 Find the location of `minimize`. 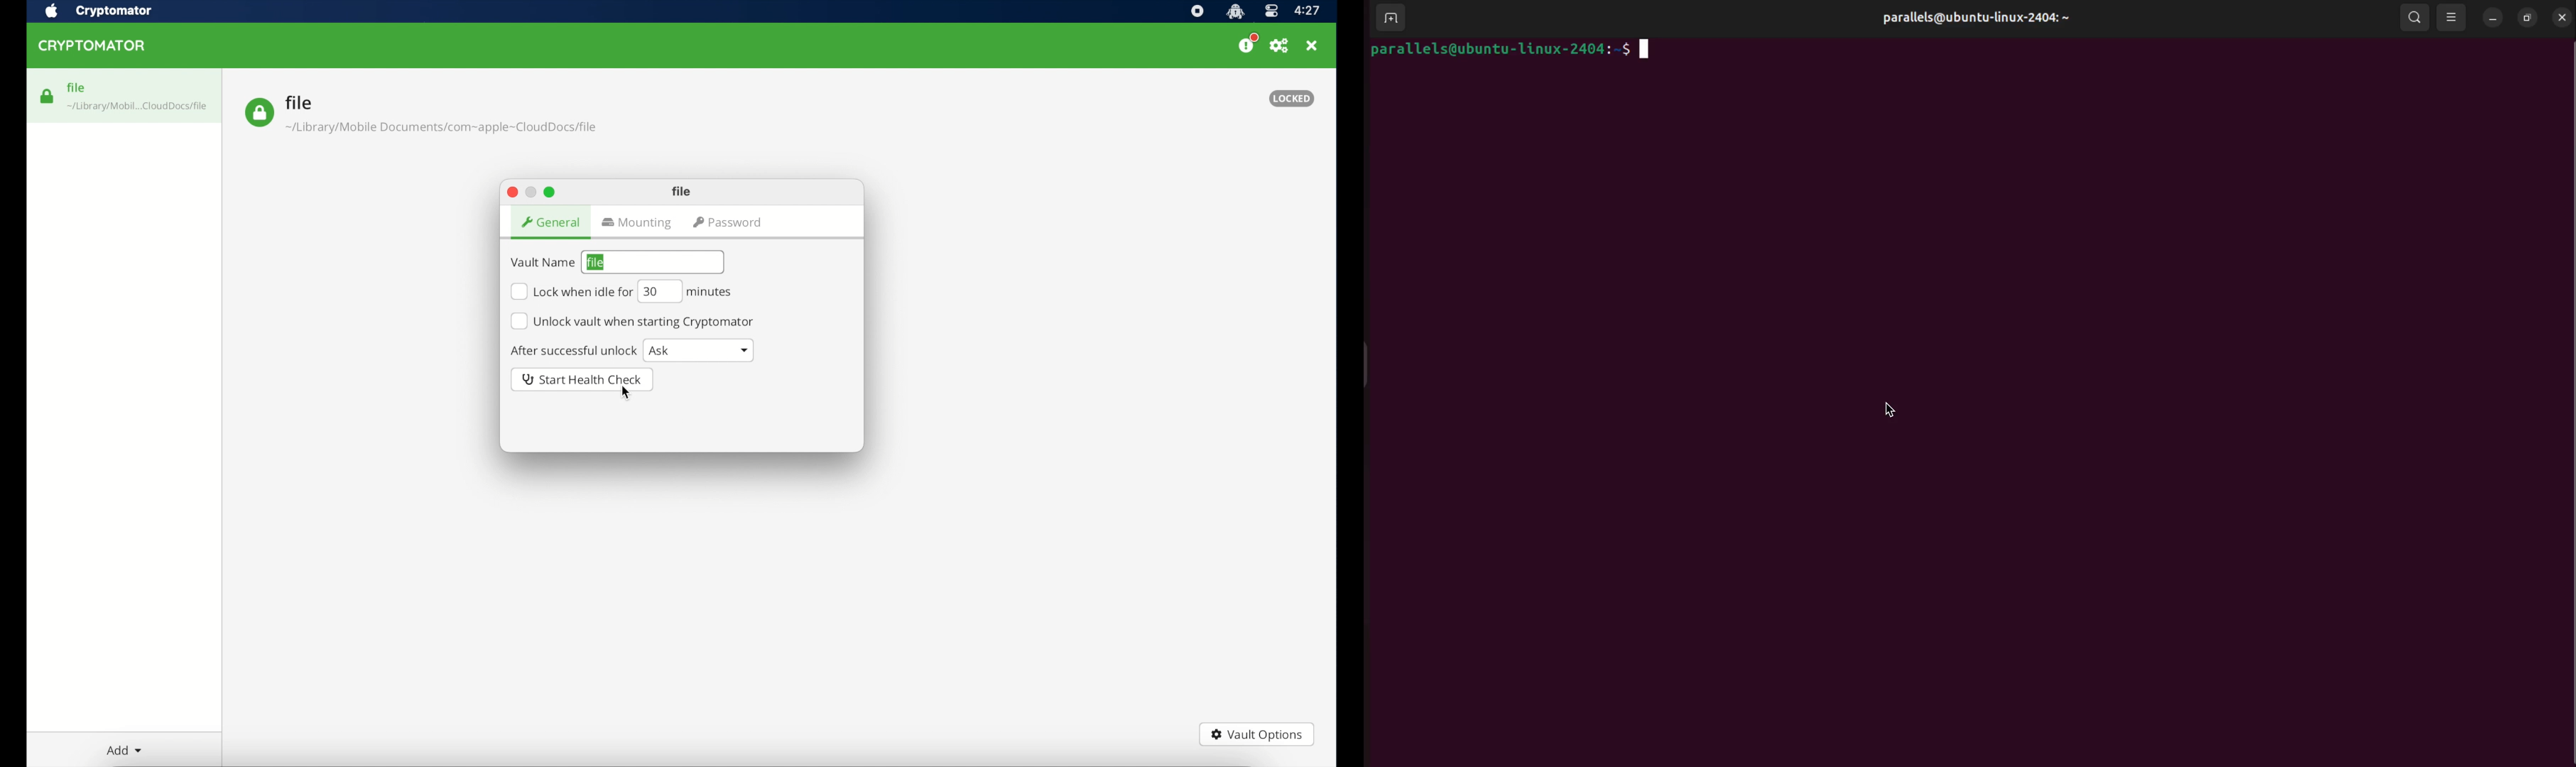

minimize is located at coordinates (532, 191).